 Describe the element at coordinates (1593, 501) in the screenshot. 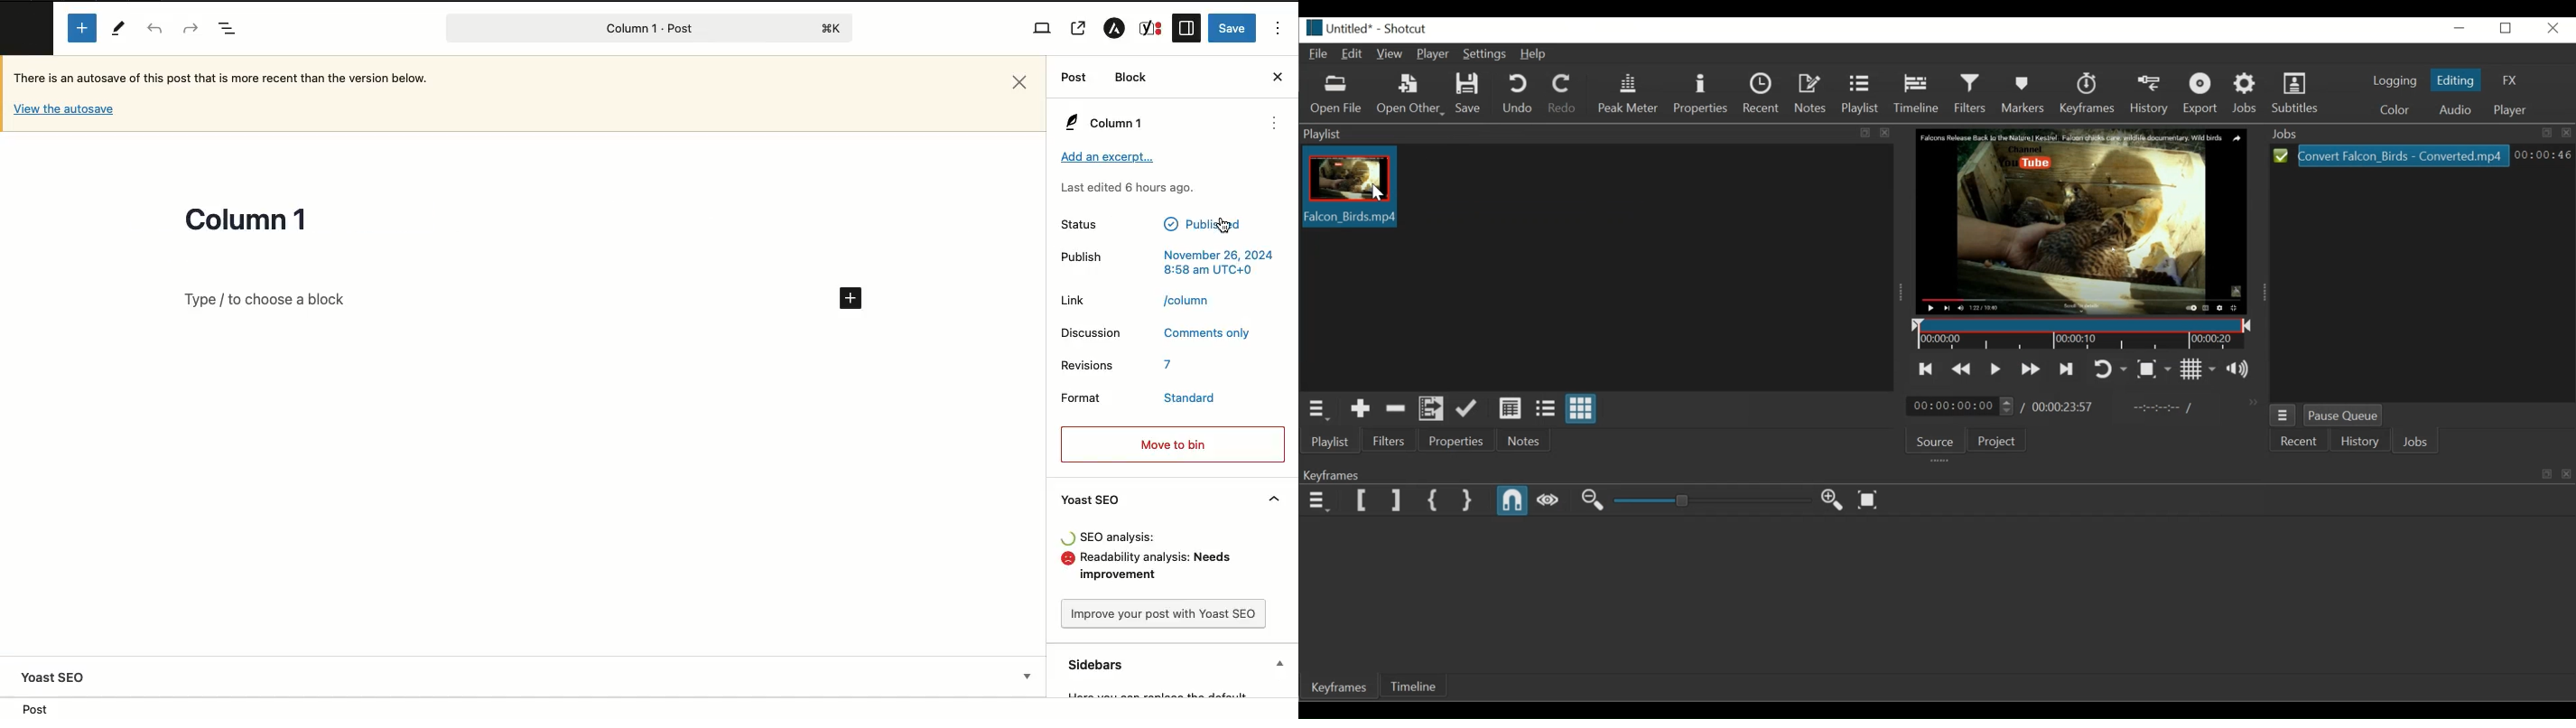

I see `Zoom out` at that location.